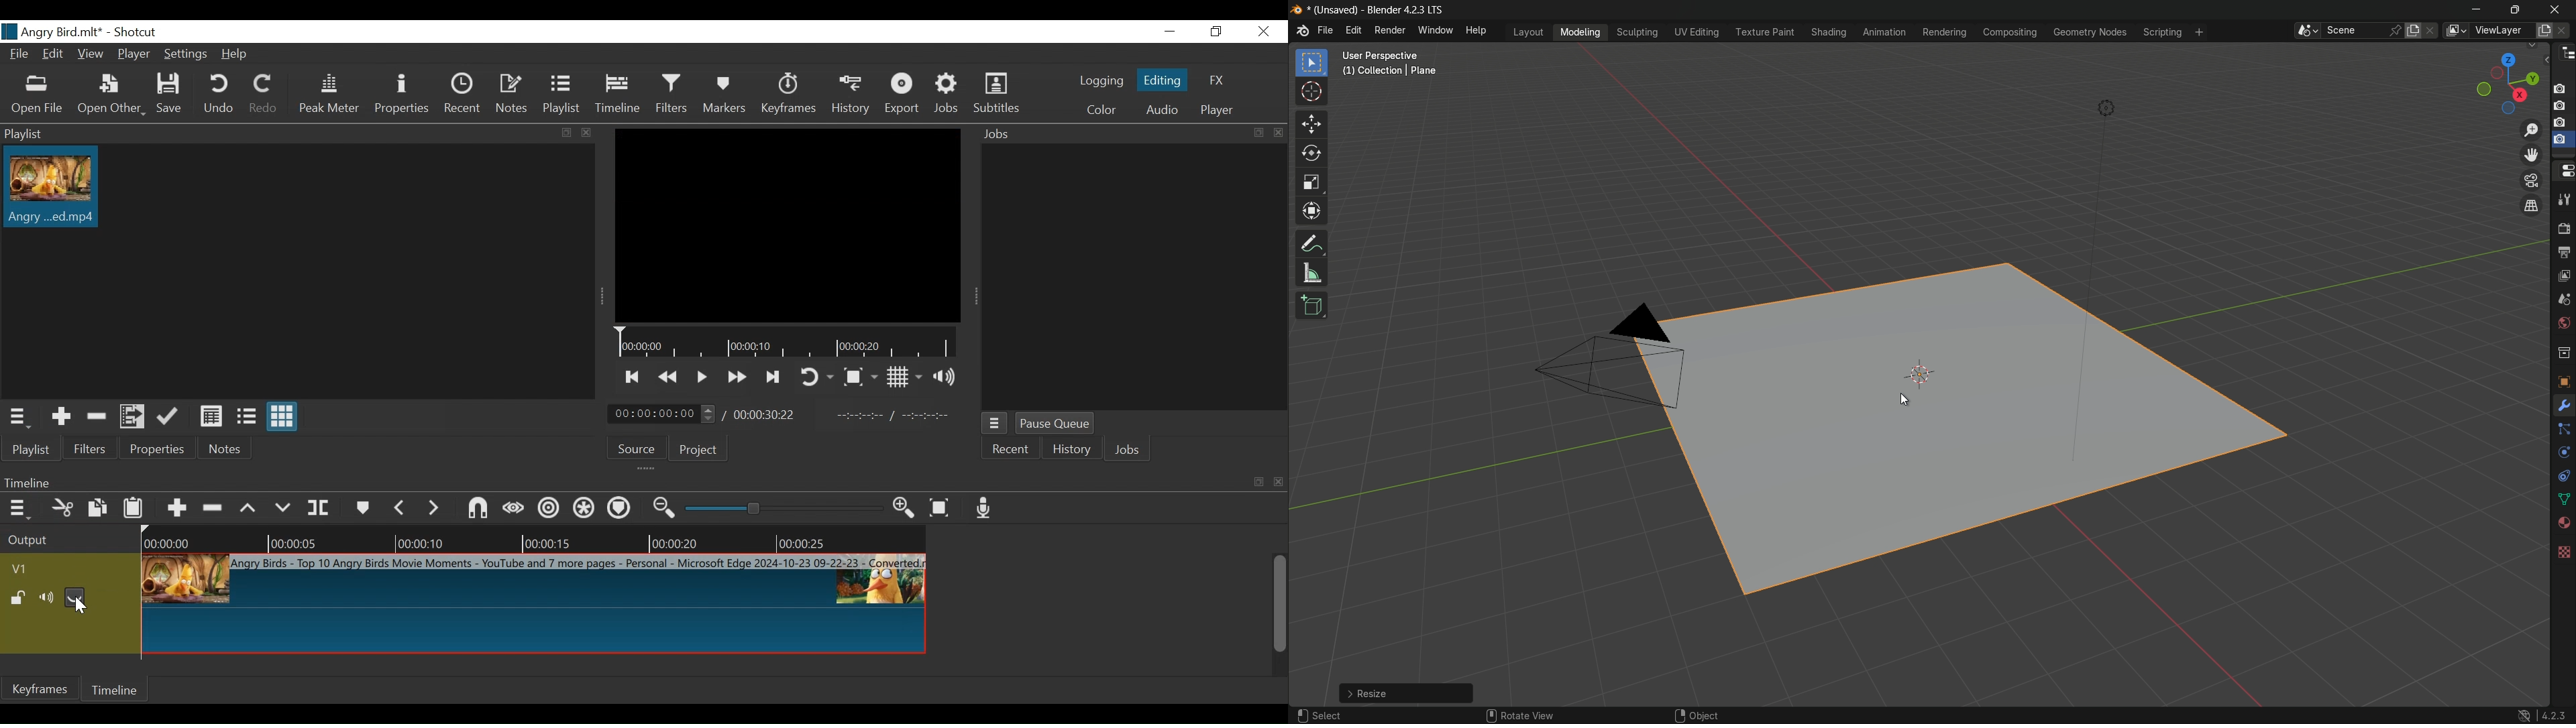  What do you see at coordinates (115, 690) in the screenshot?
I see `Timeline` at bounding box center [115, 690].